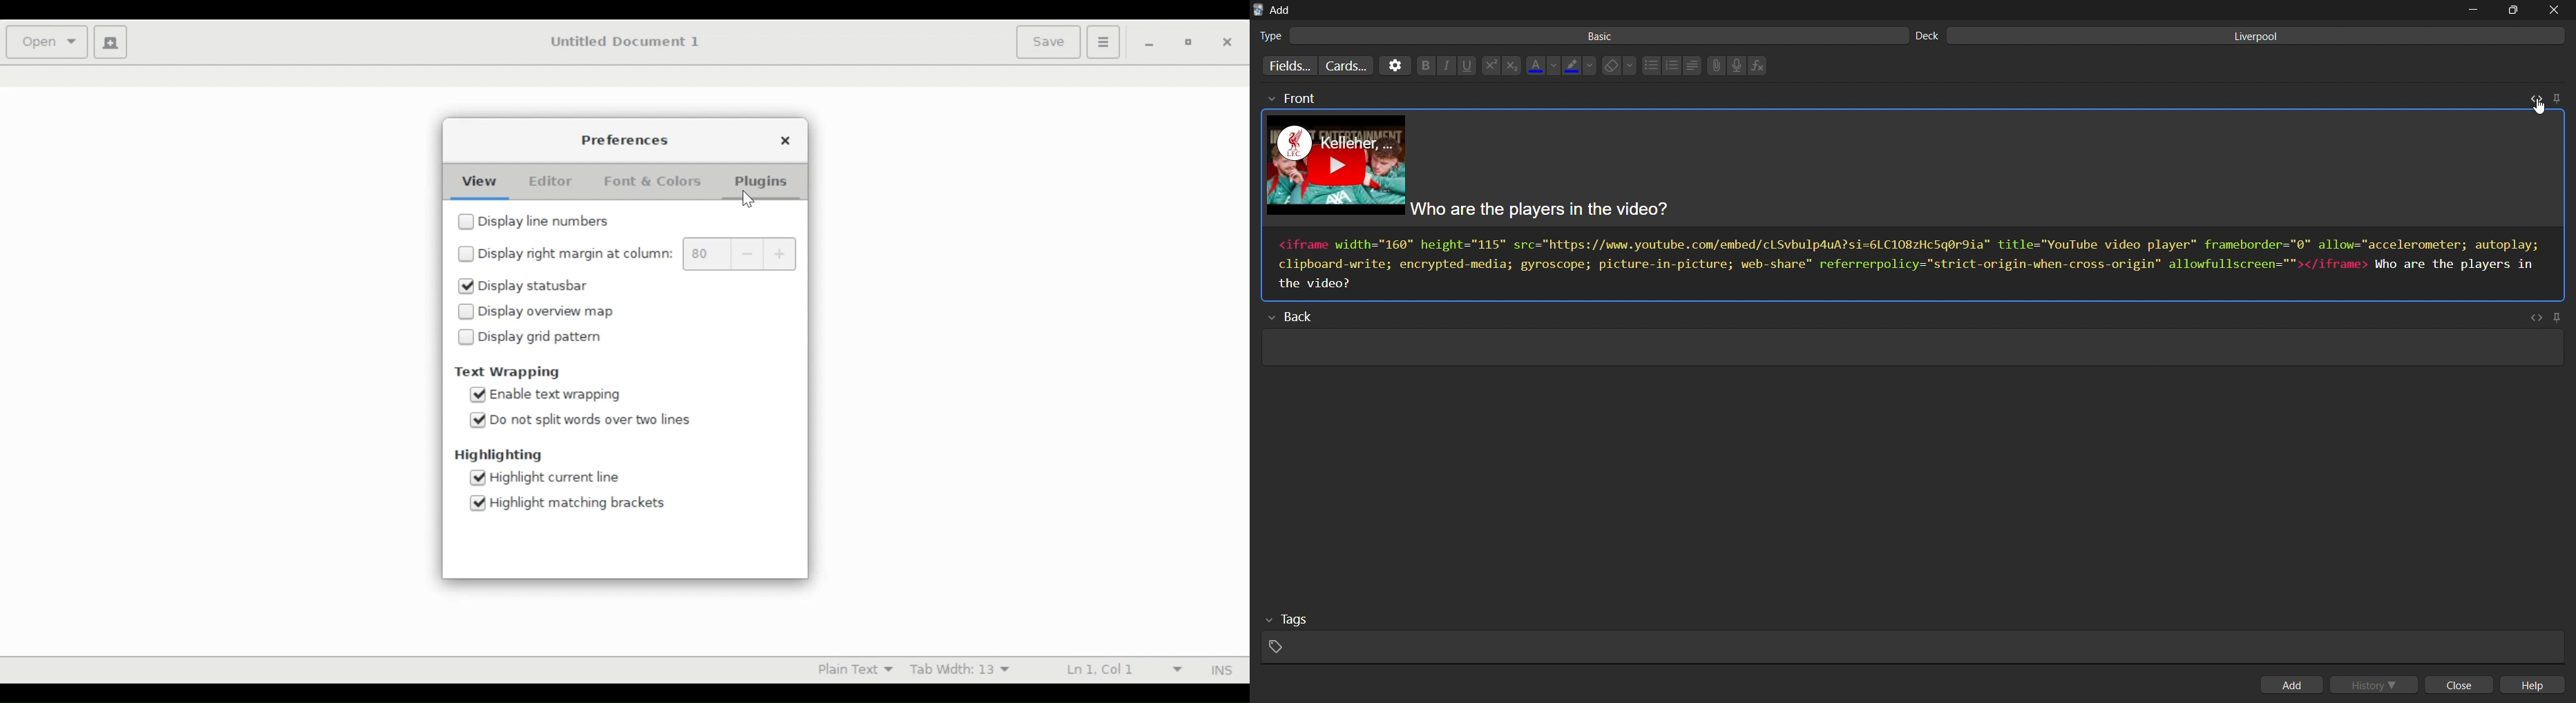 This screenshot has height=728, width=2576. Describe the element at coordinates (1916, 171) in the screenshot. I see `card preview` at that location.